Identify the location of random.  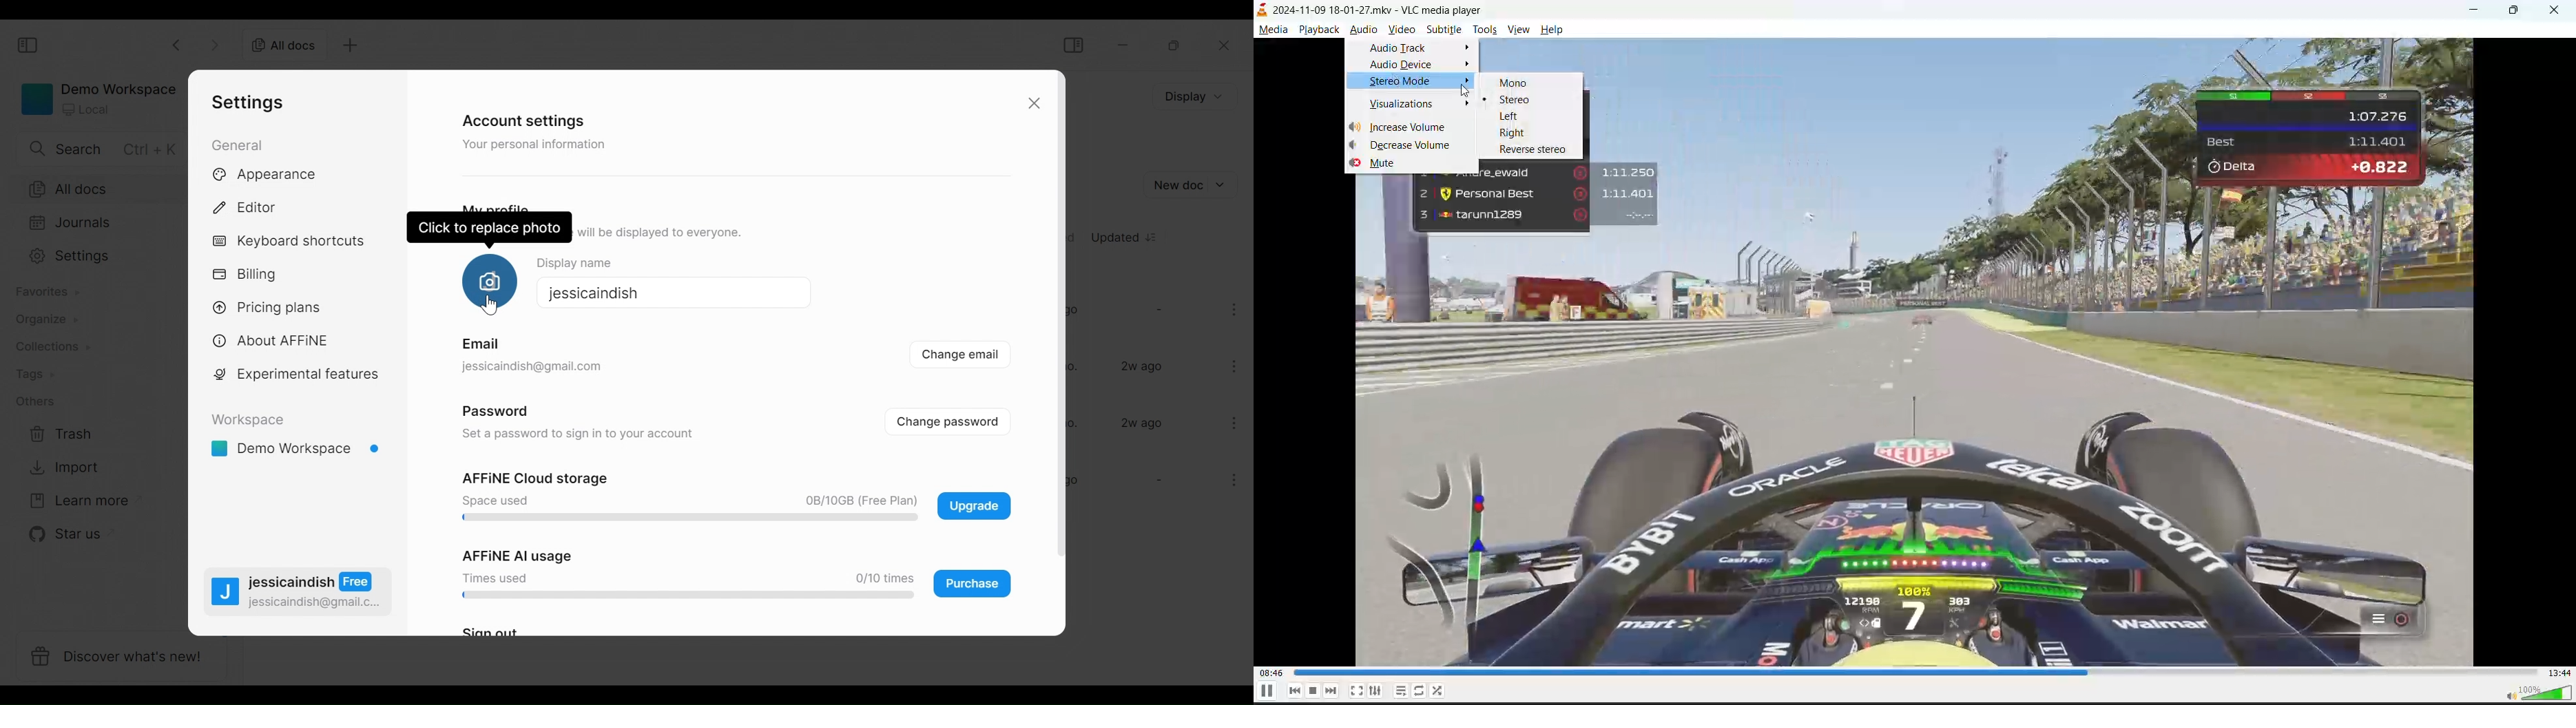
(1439, 692).